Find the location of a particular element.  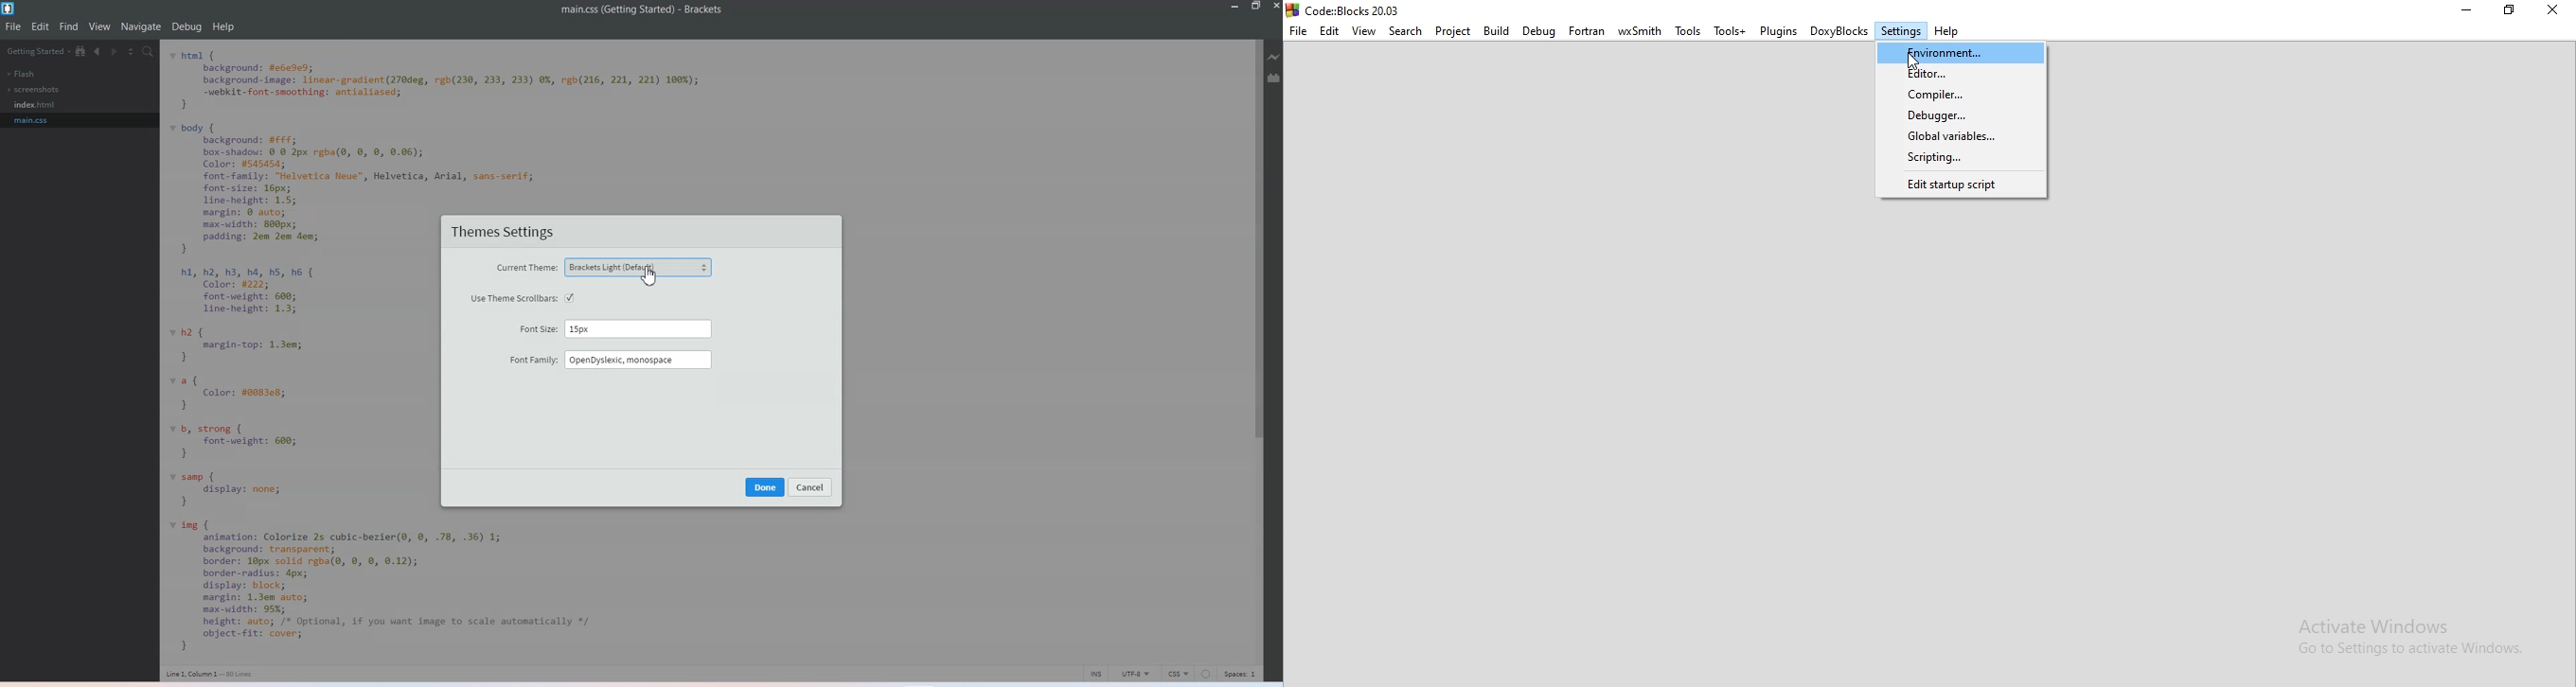

DoxyBlocks is located at coordinates (1840, 32).